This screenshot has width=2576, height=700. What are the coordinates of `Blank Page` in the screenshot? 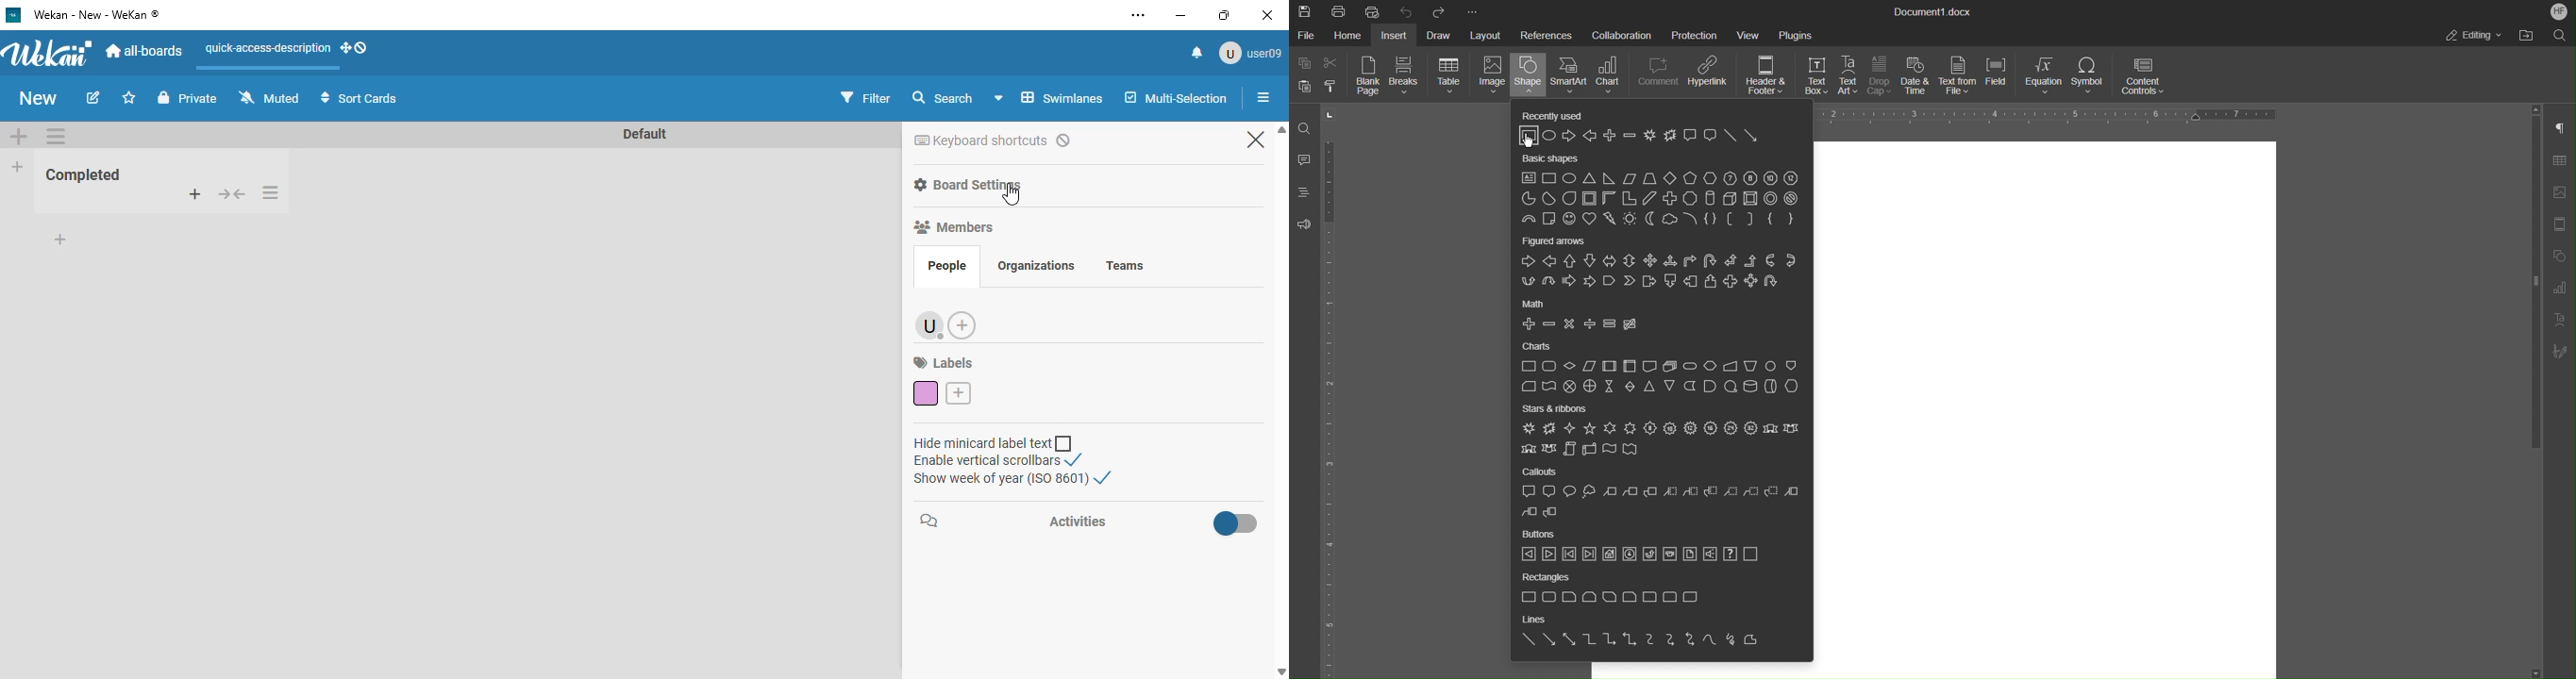 It's located at (1370, 77).